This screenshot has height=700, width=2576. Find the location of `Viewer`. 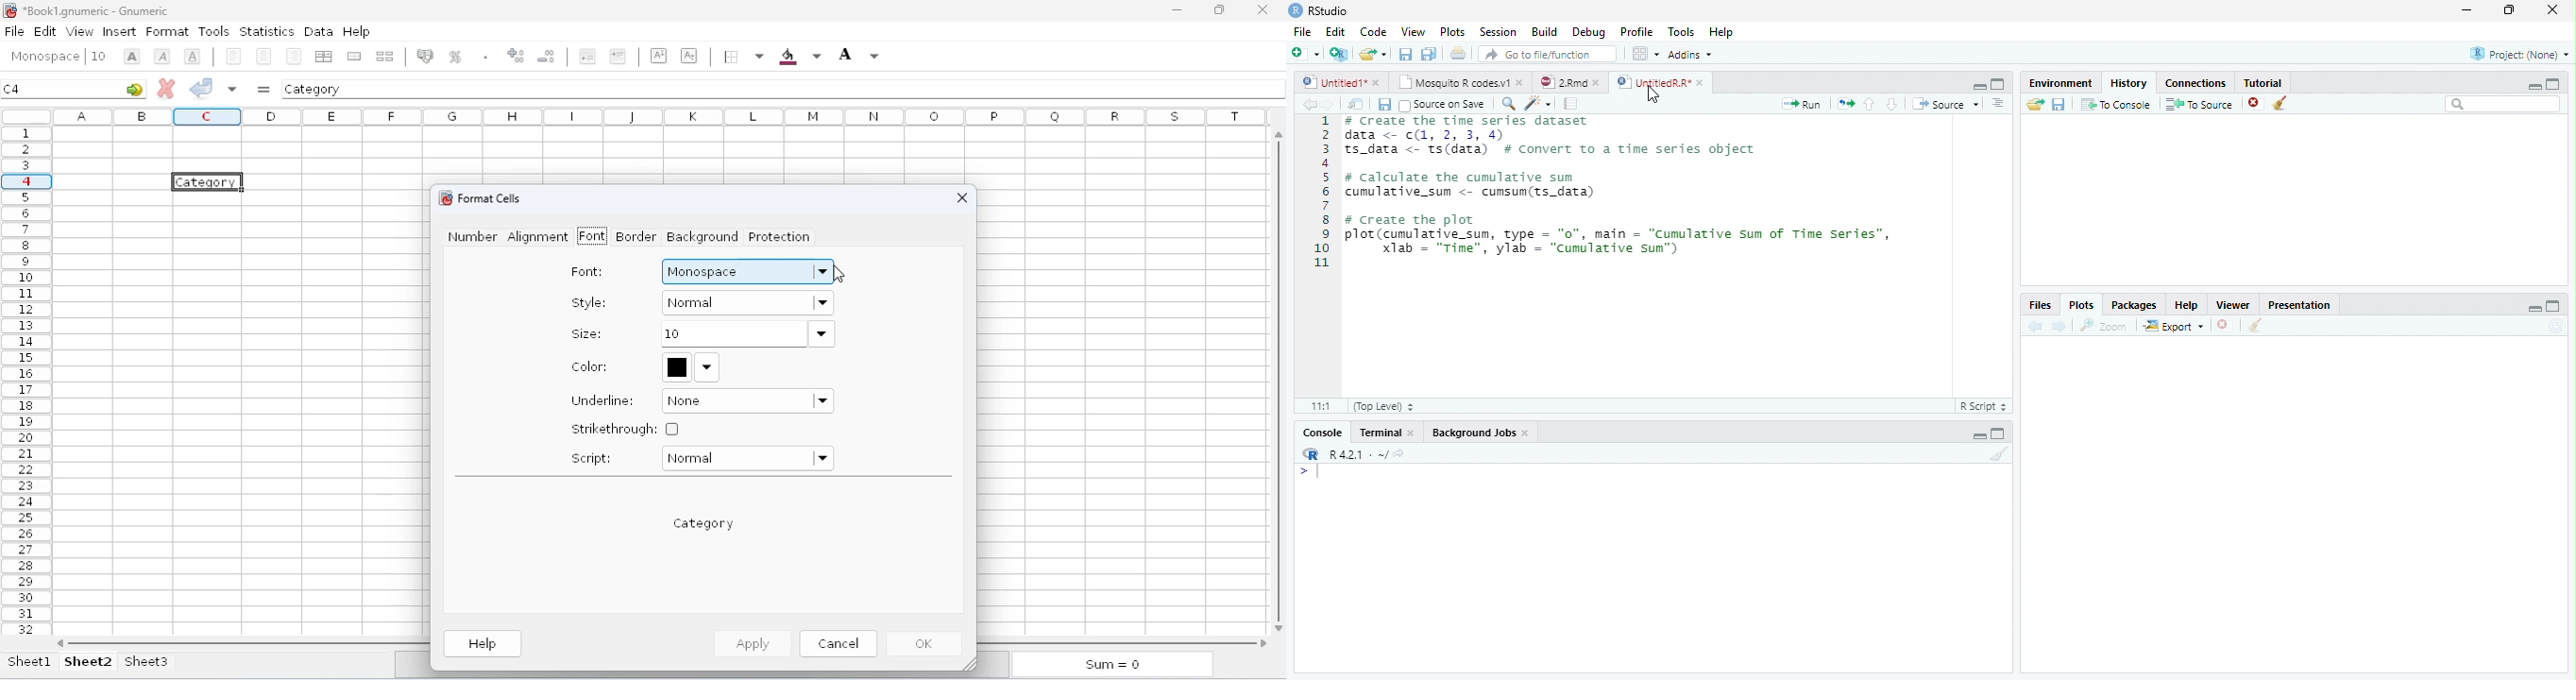

Viewer is located at coordinates (2231, 307).